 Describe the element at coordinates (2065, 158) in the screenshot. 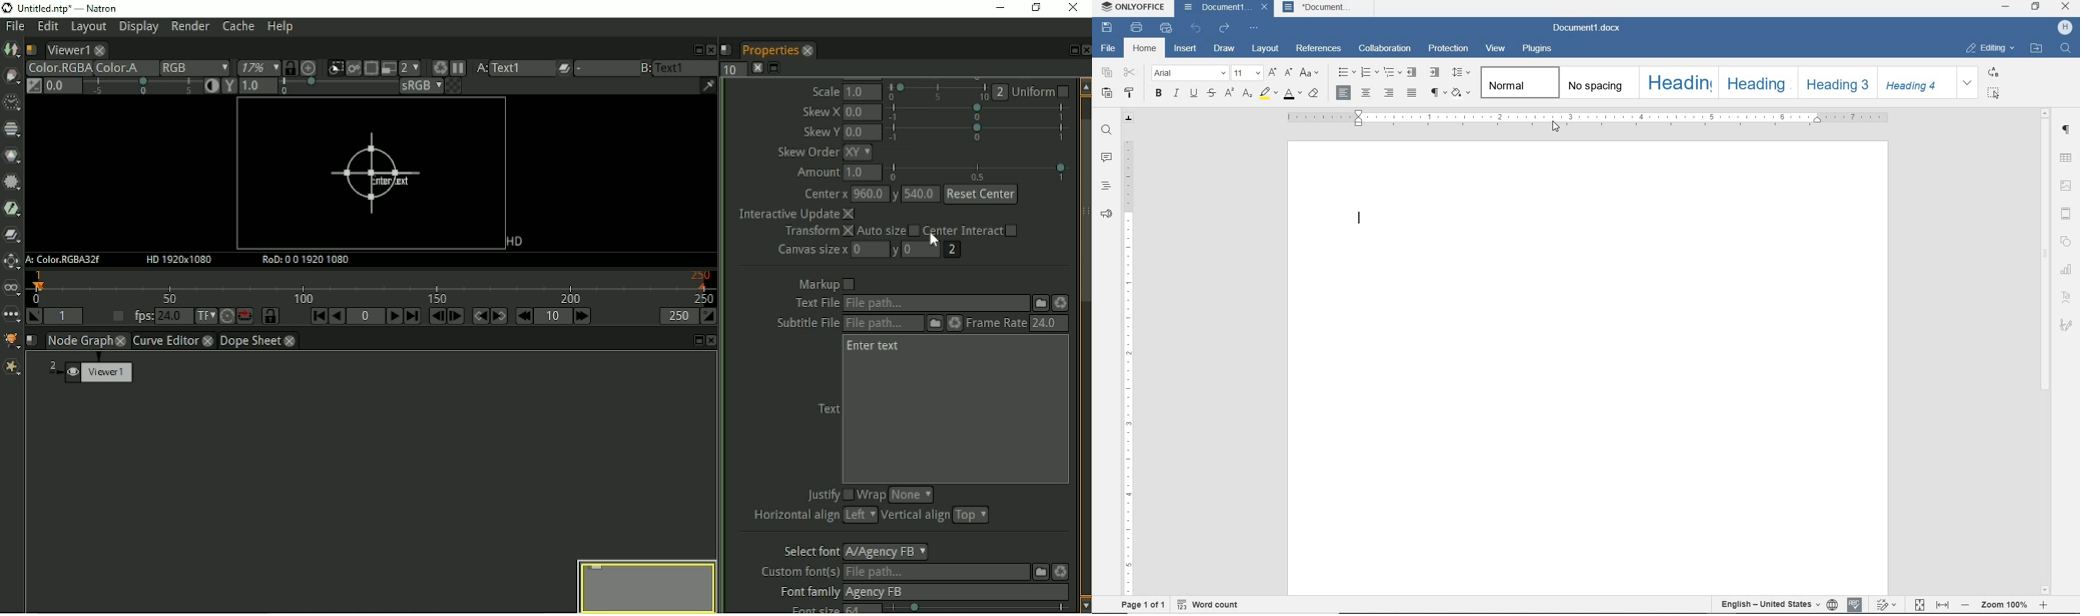

I see `TABLE` at that location.